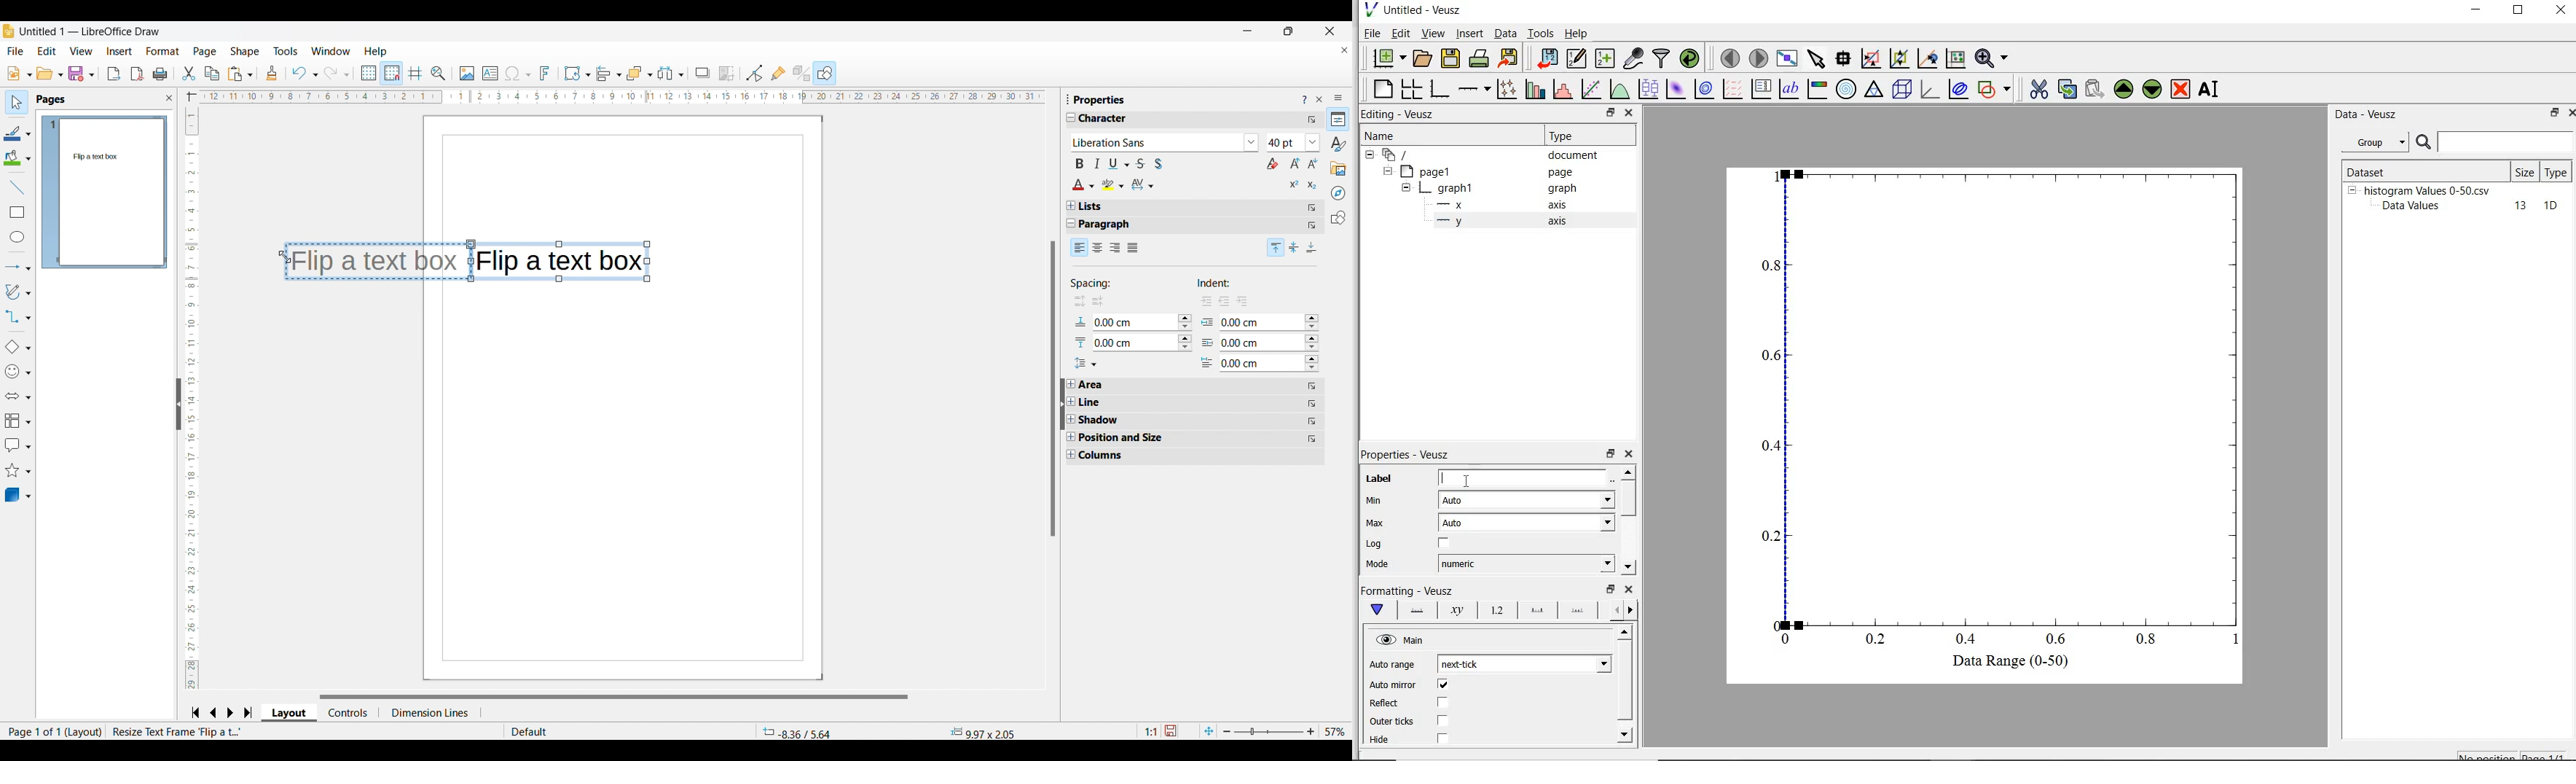 The image size is (2576, 784). What do you see at coordinates (178, 731) in the screenshot?
I see `resize text frame 'flip a t...'` at bounding box center [178, 731].